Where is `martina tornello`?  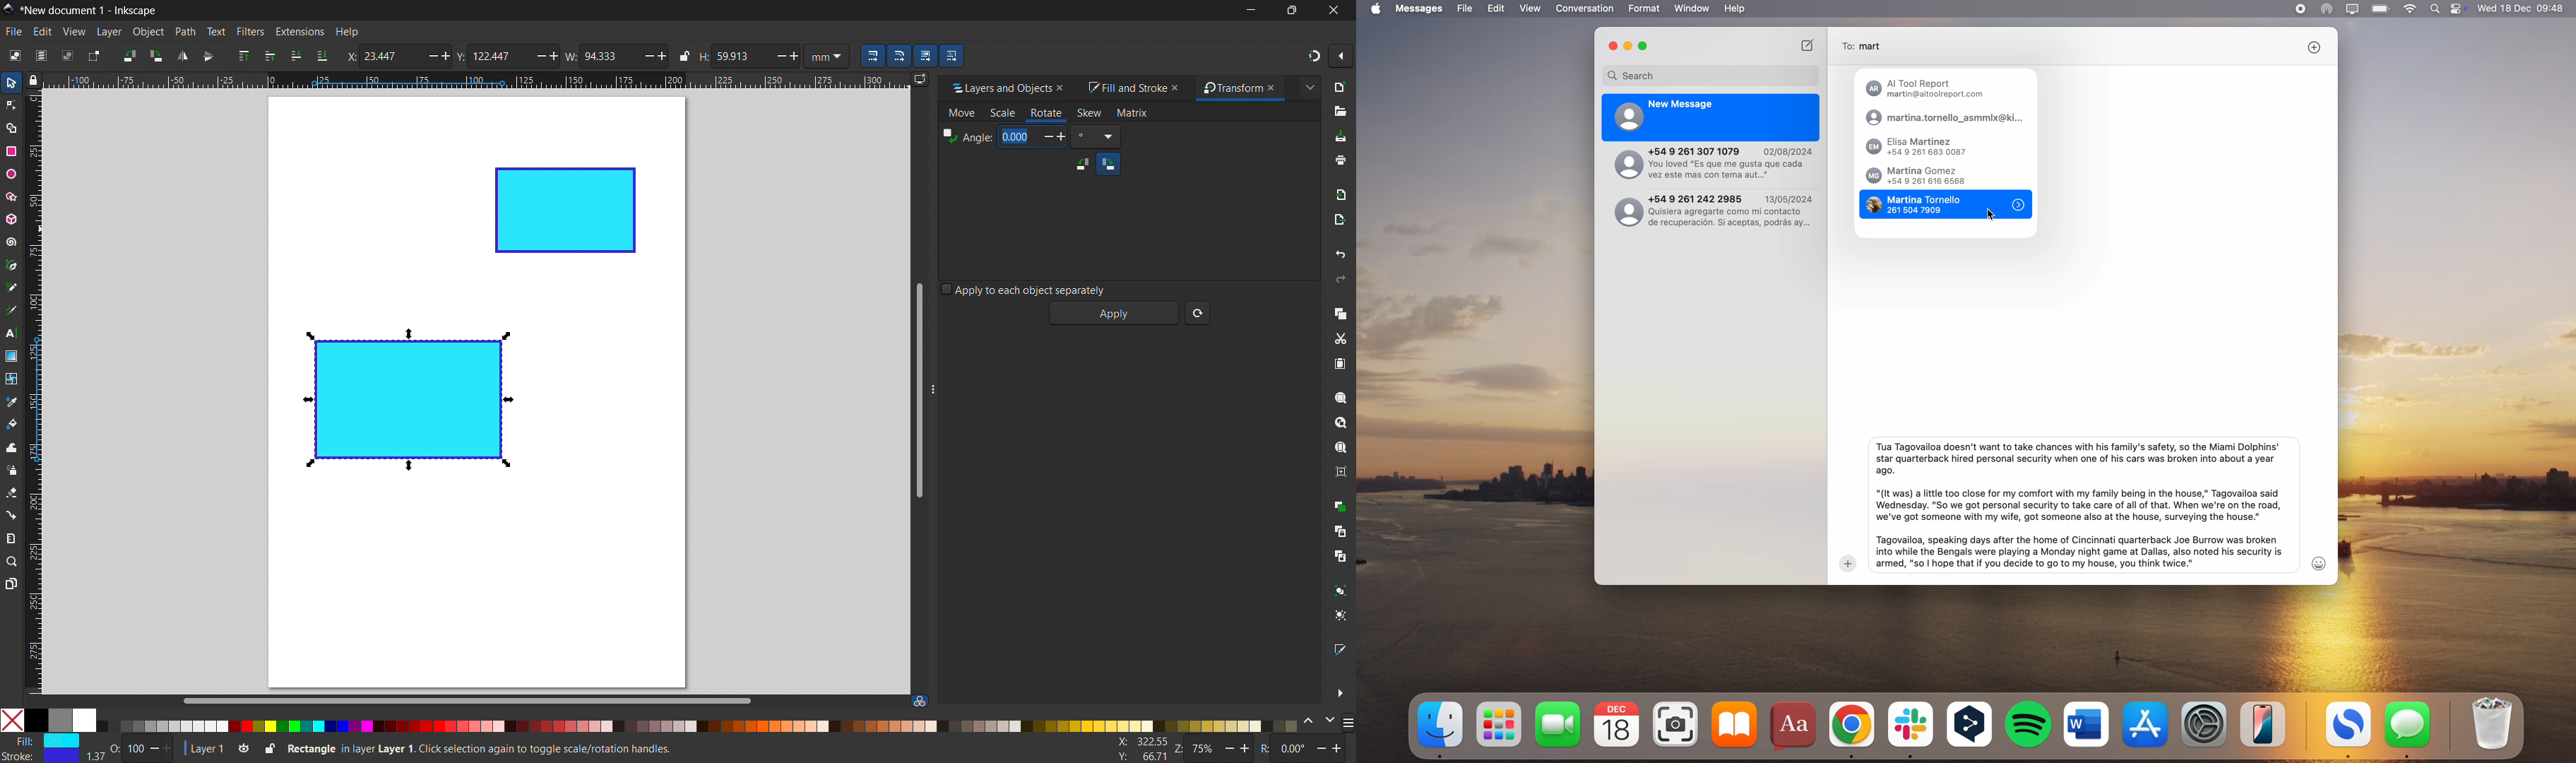 martina tornello is located at coordinates (1919, 205).